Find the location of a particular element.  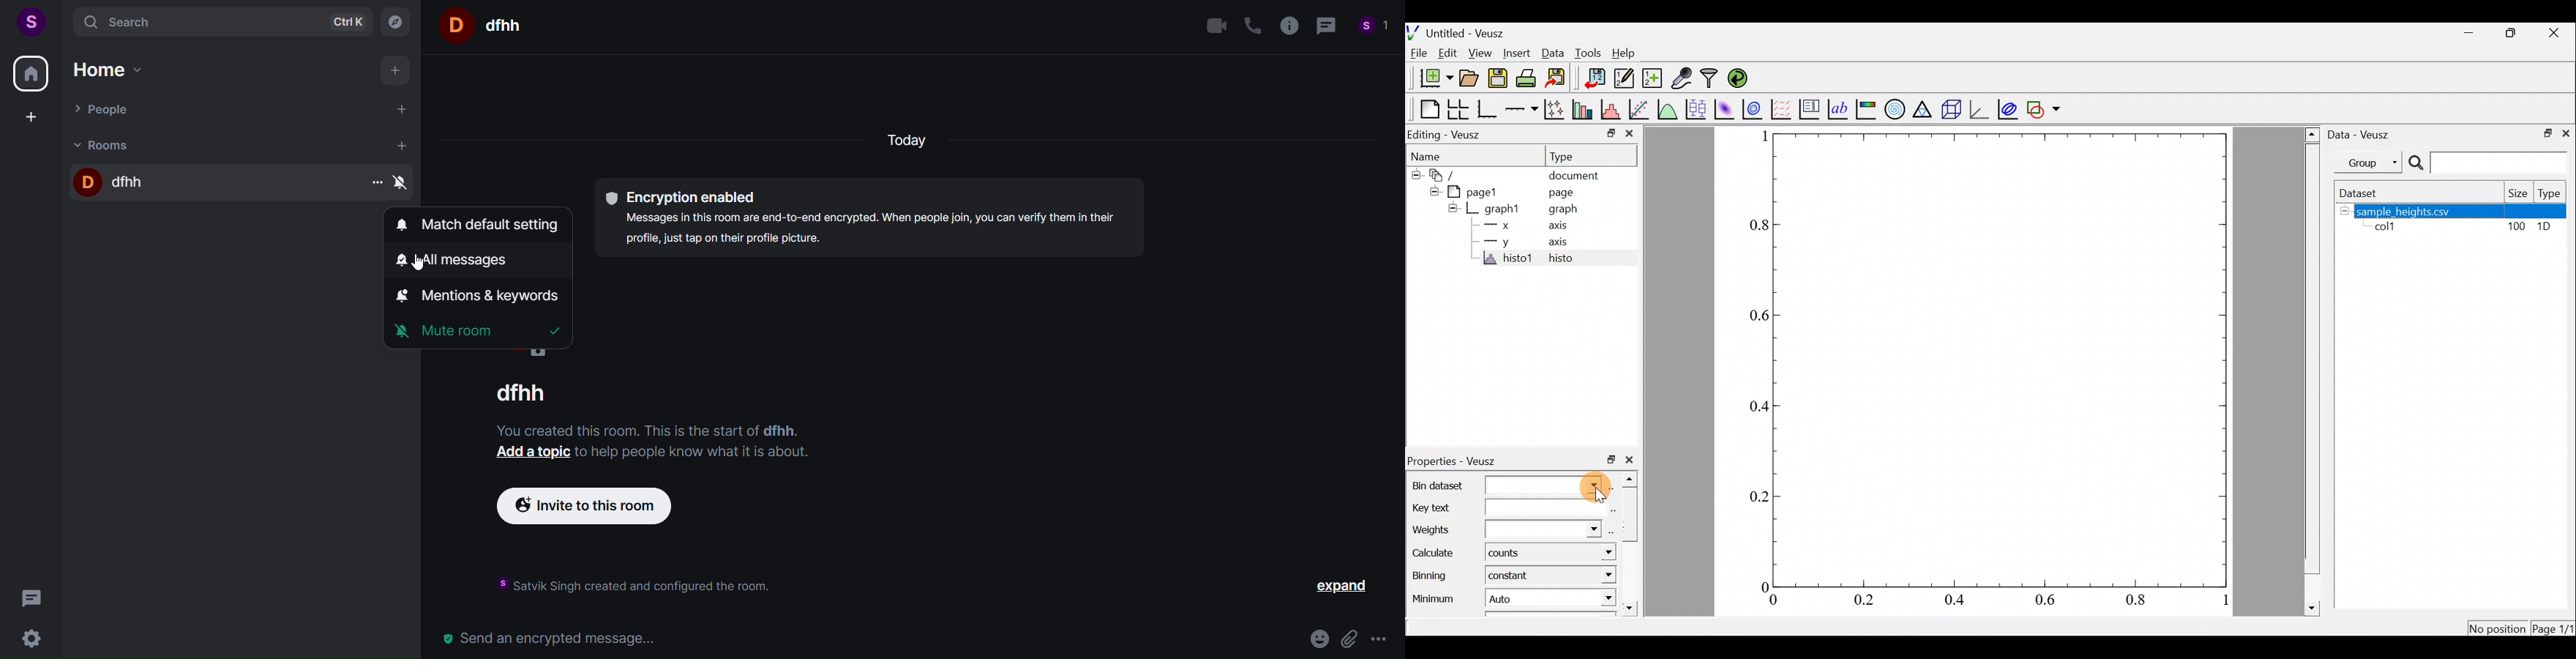

invite to this room is located at coordinates (597, 507).